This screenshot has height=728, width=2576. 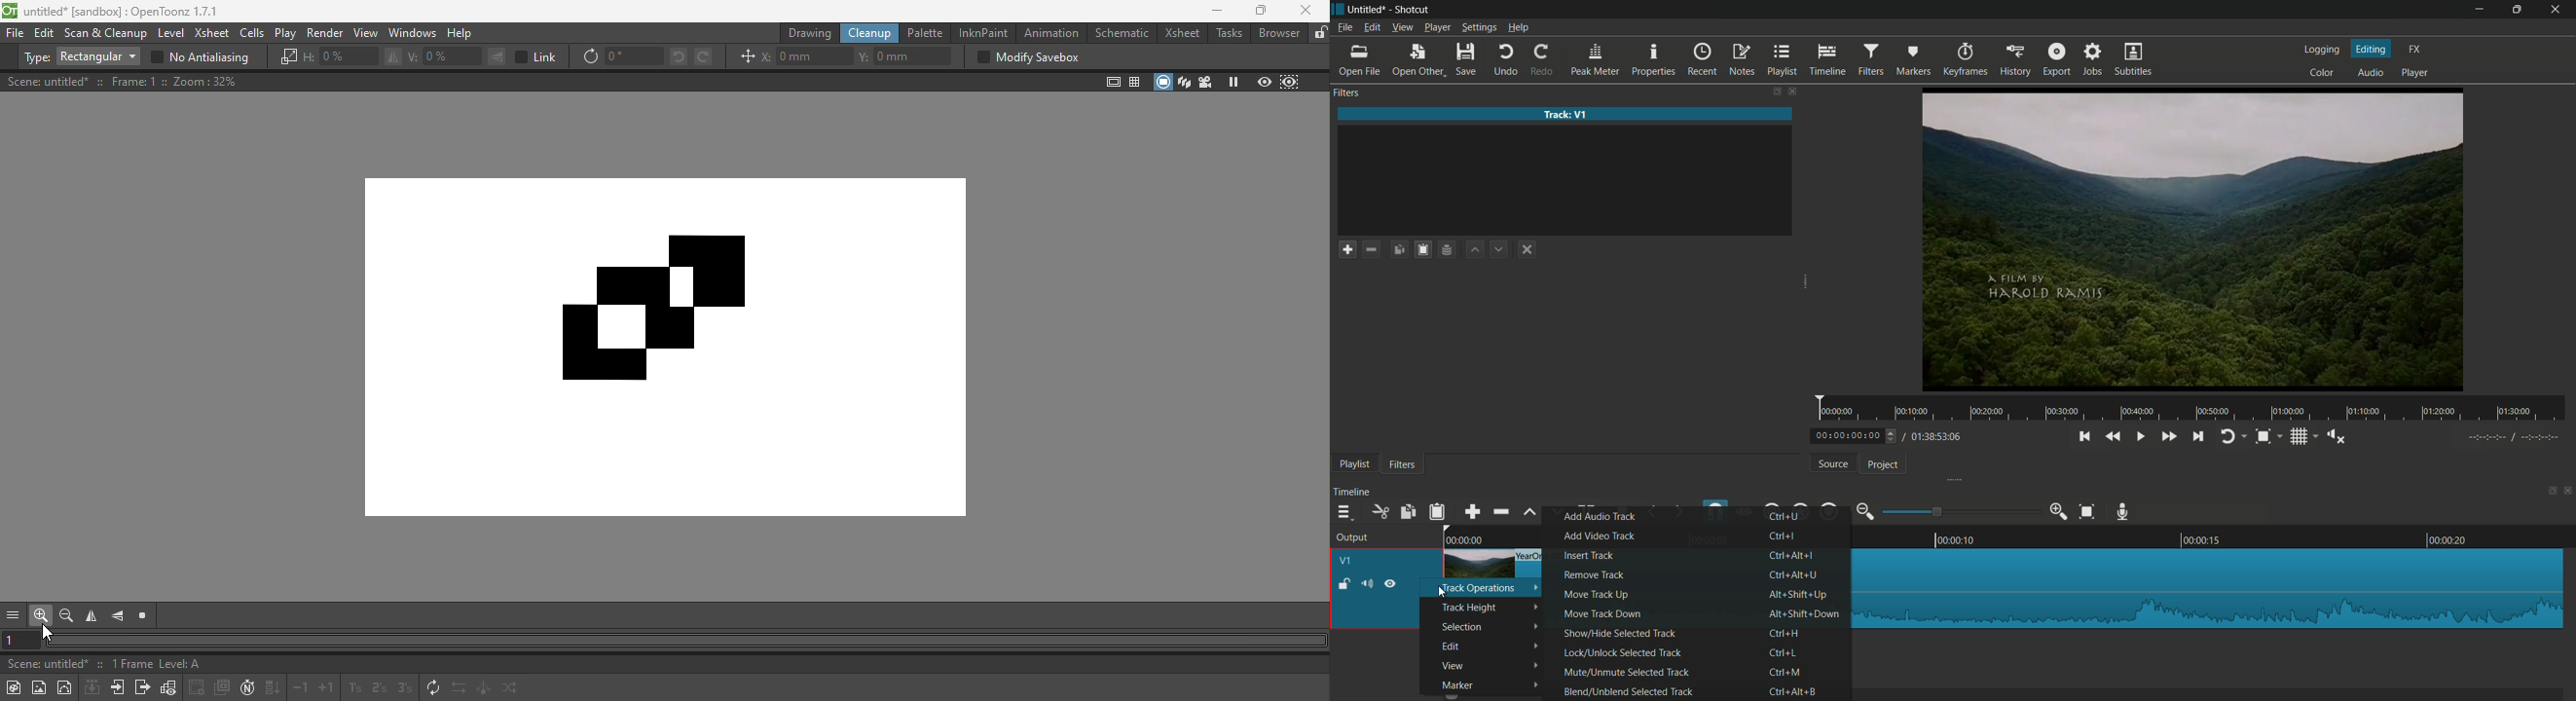 I want to click on output, so click(x=1354, y=539).